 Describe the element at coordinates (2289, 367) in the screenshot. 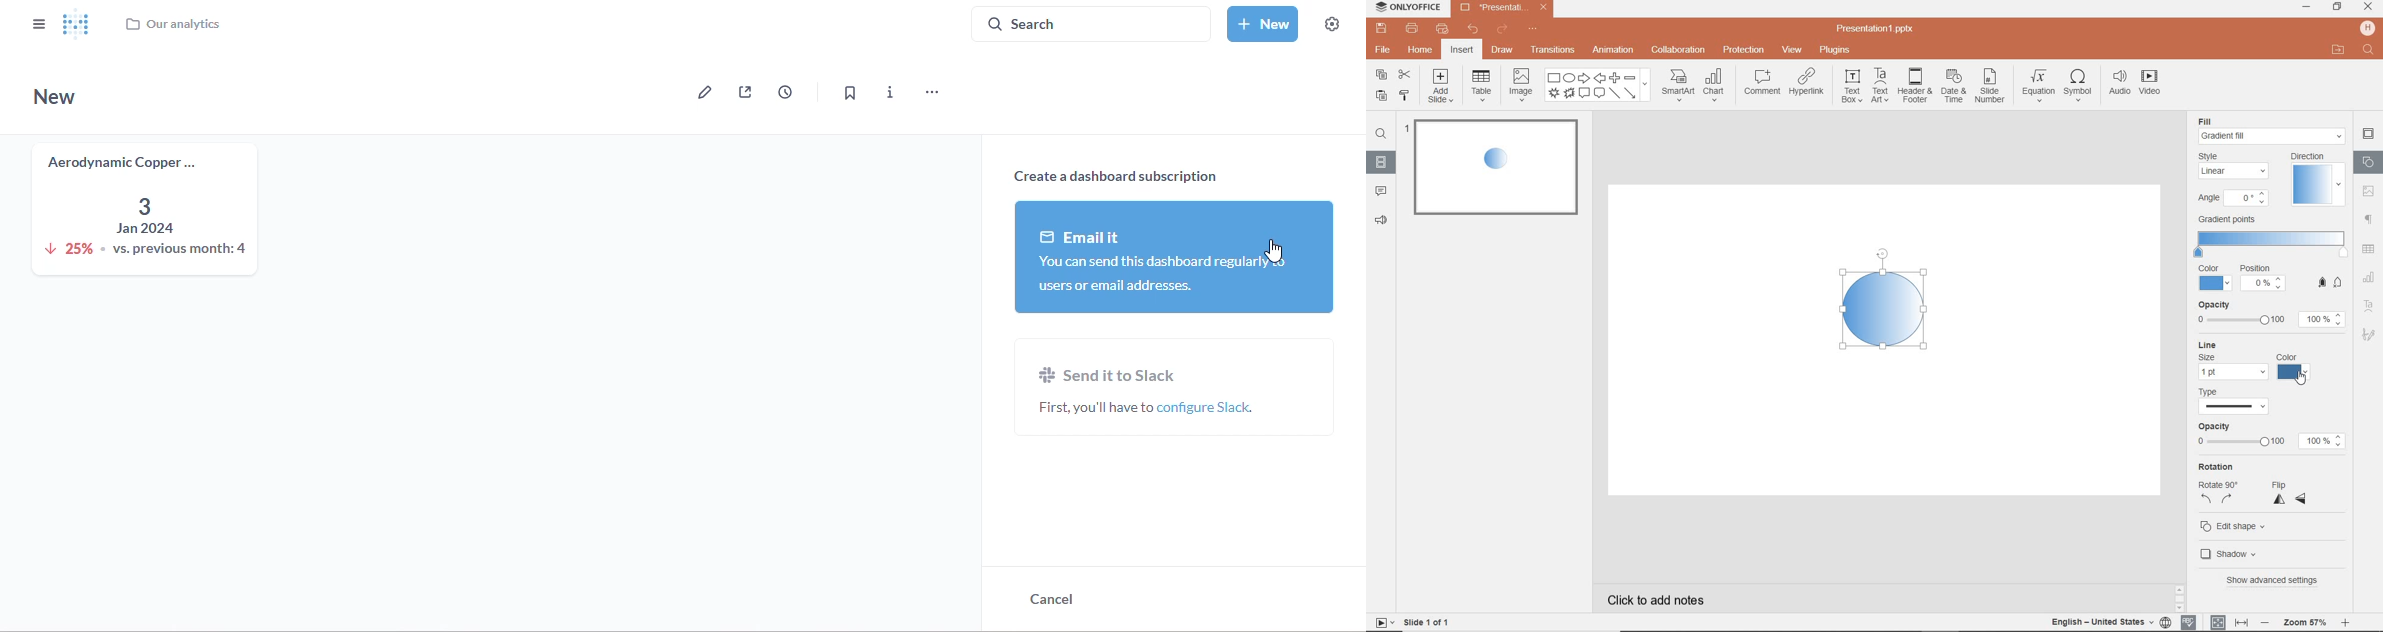

I see `color` at that location.